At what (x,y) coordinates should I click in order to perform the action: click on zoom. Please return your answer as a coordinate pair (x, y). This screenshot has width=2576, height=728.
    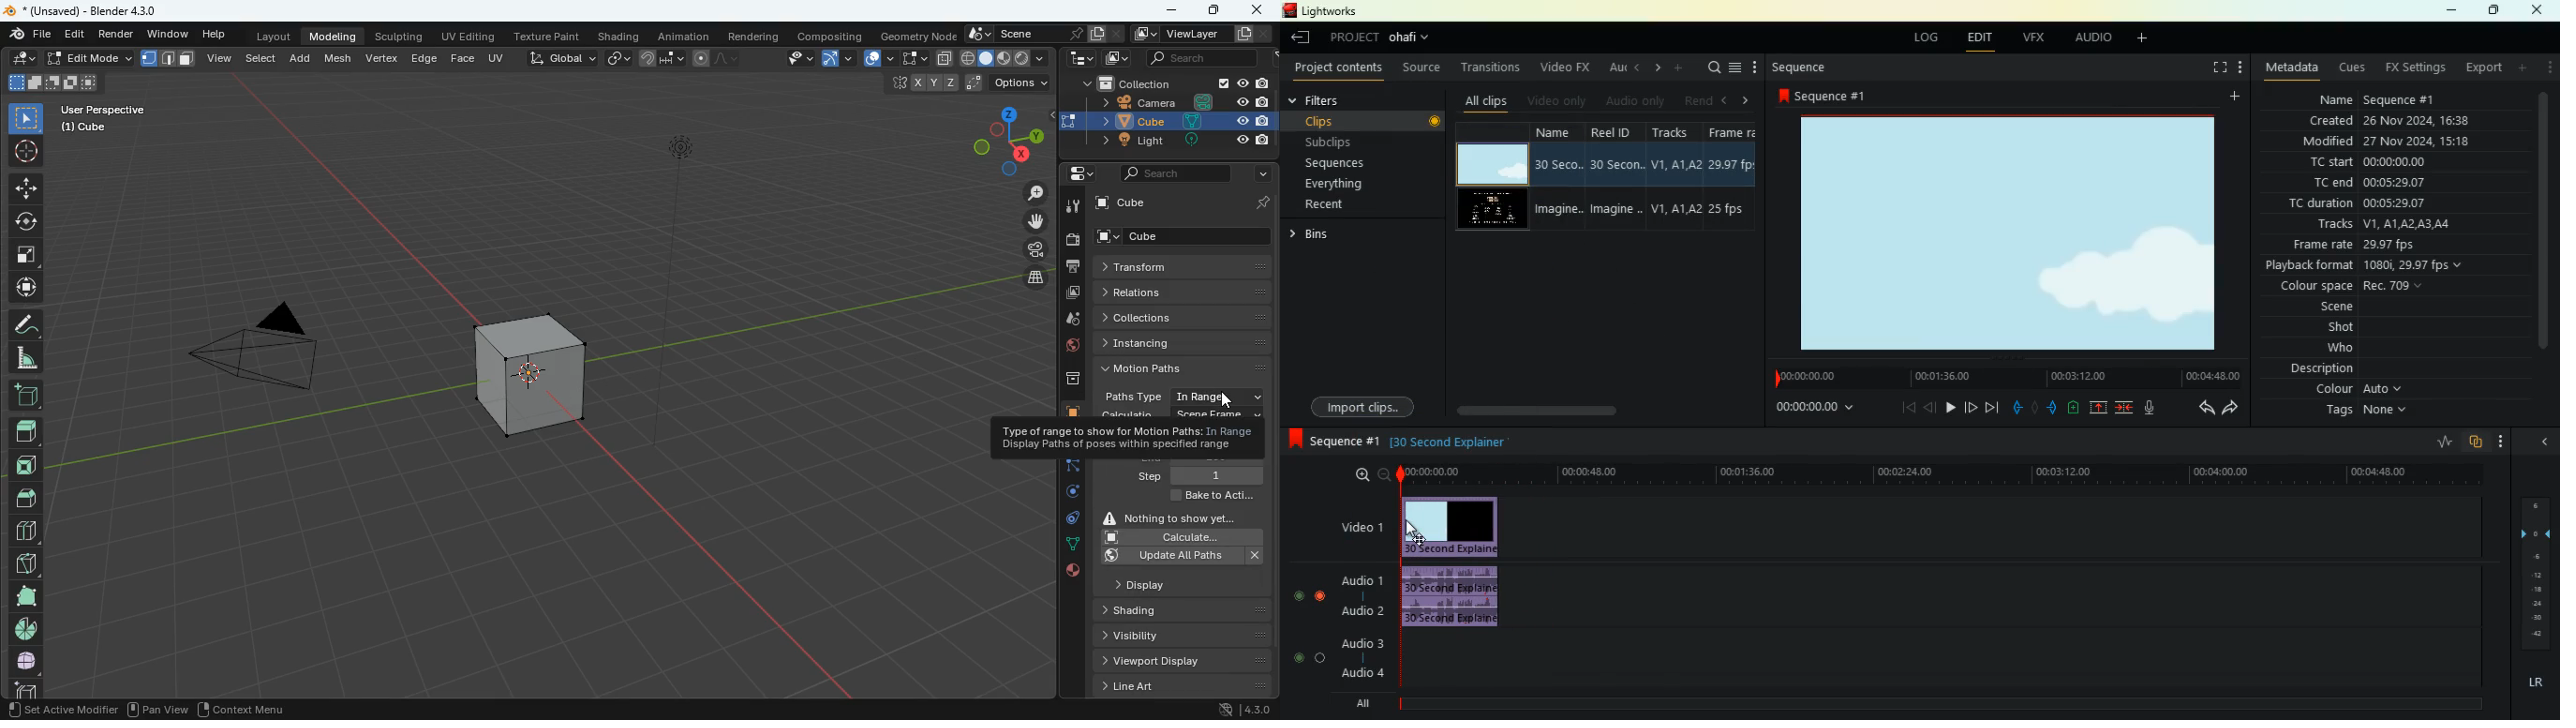
    Looking at the image, I should click on (1362, 474).